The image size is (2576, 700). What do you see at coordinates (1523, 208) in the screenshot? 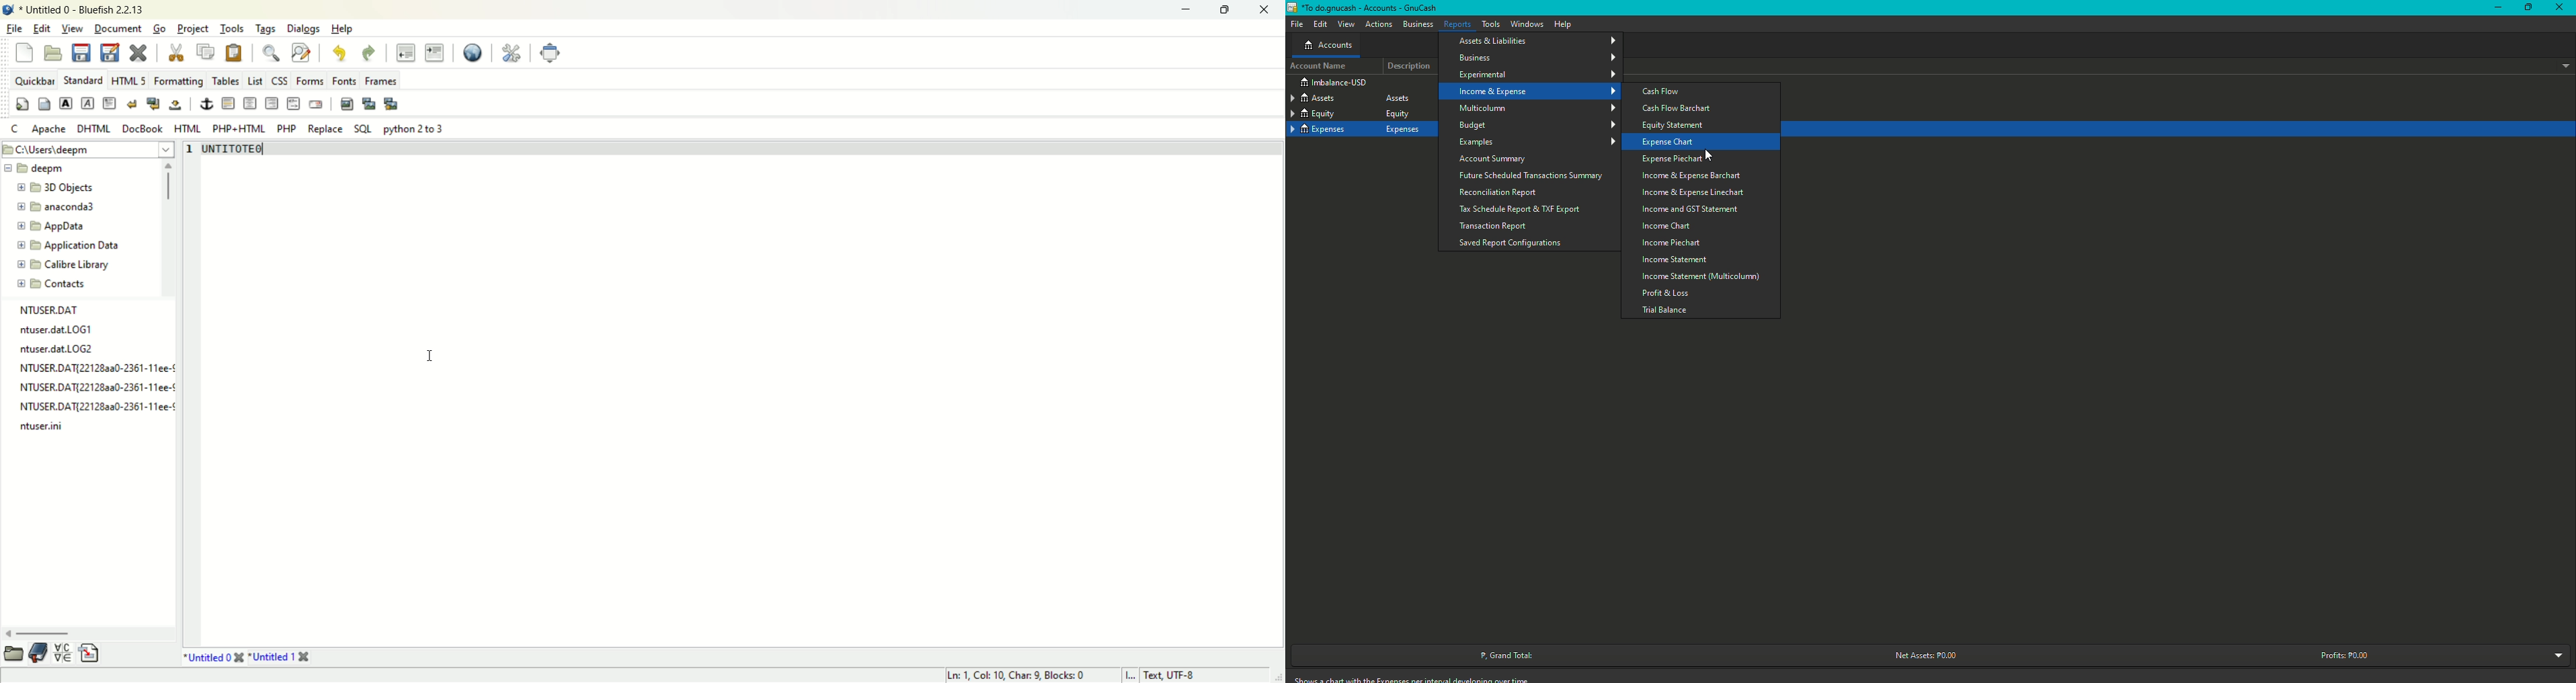
I see `Tax Schedule Report` at bounding box center [1523, 208].